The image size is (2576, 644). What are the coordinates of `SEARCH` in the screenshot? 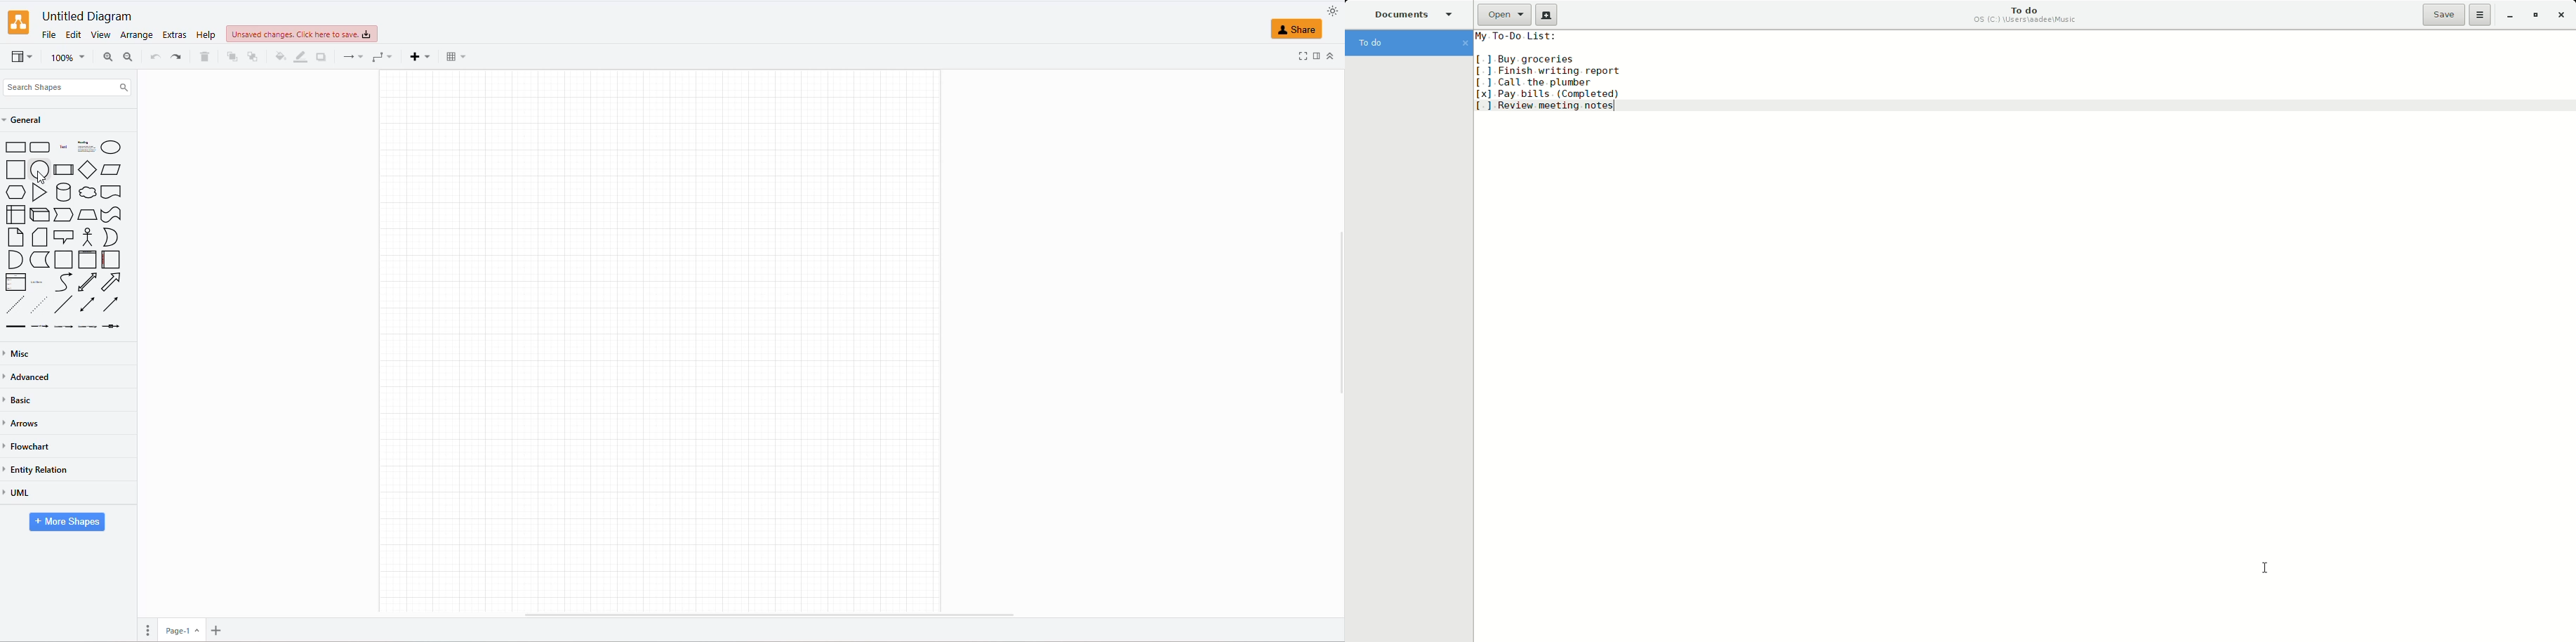 It's located at (65, 89).